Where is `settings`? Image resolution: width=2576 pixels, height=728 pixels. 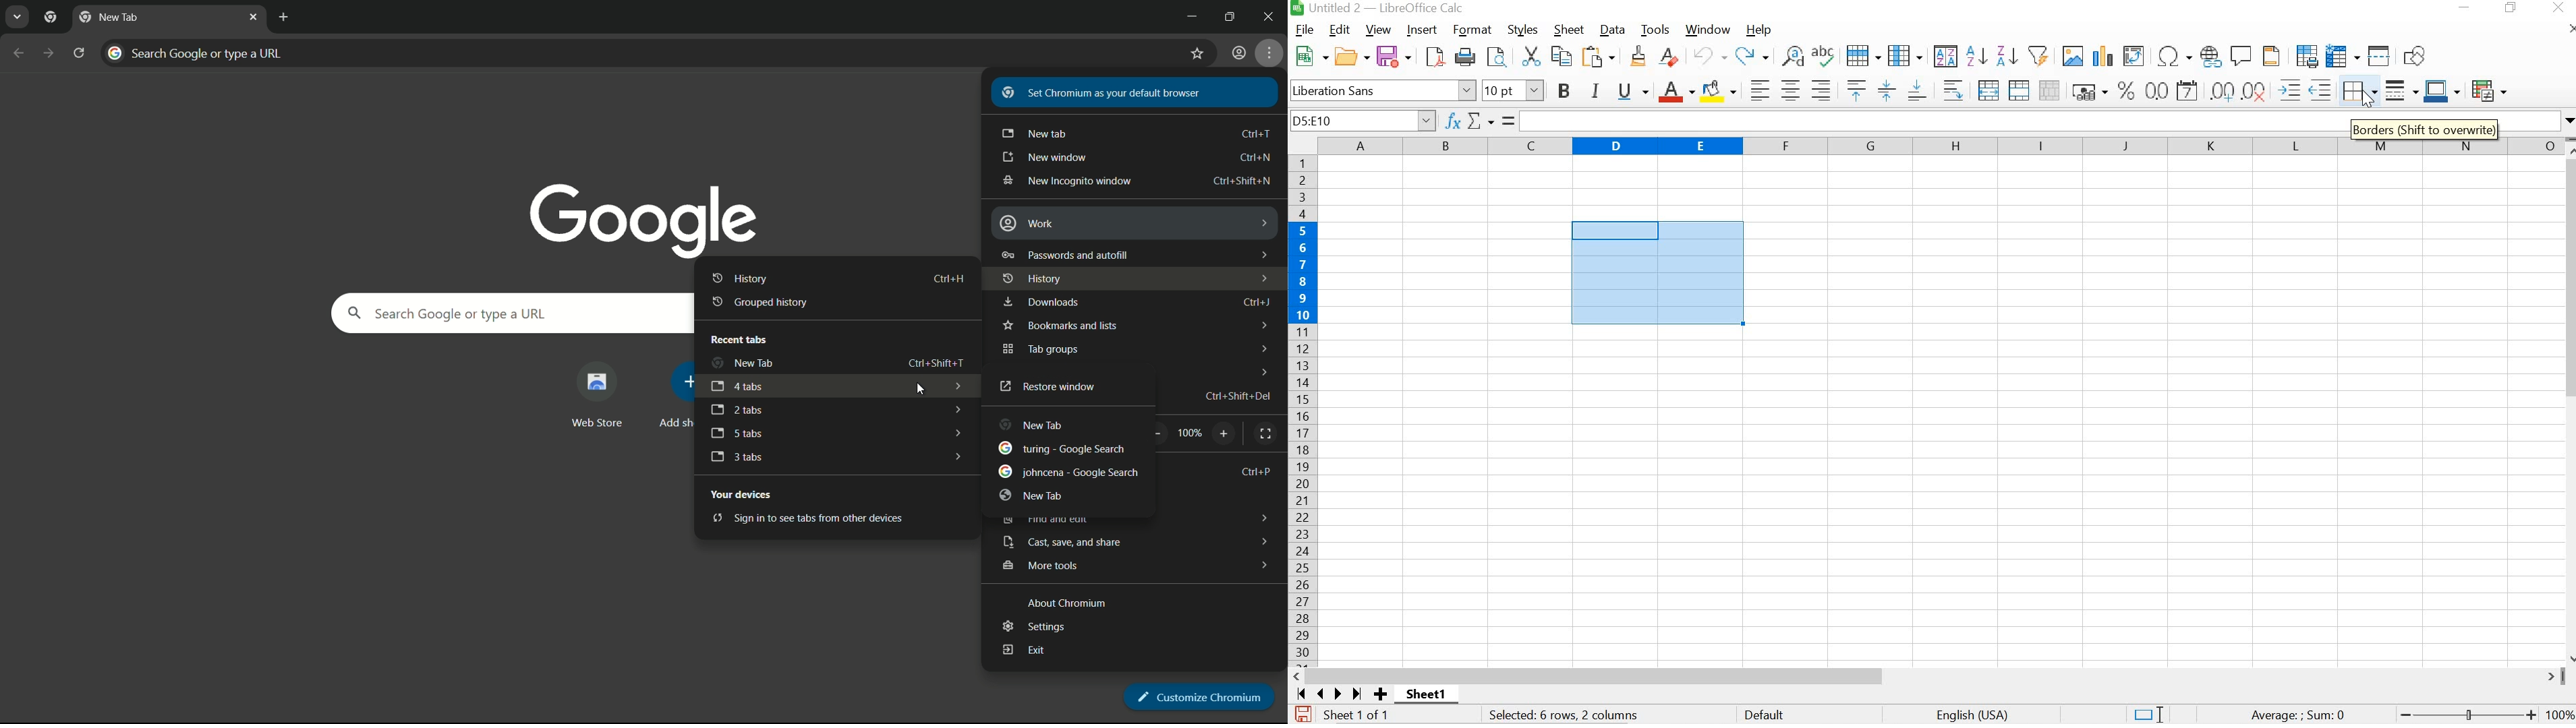
settings is located at coordinates (1271, 52).